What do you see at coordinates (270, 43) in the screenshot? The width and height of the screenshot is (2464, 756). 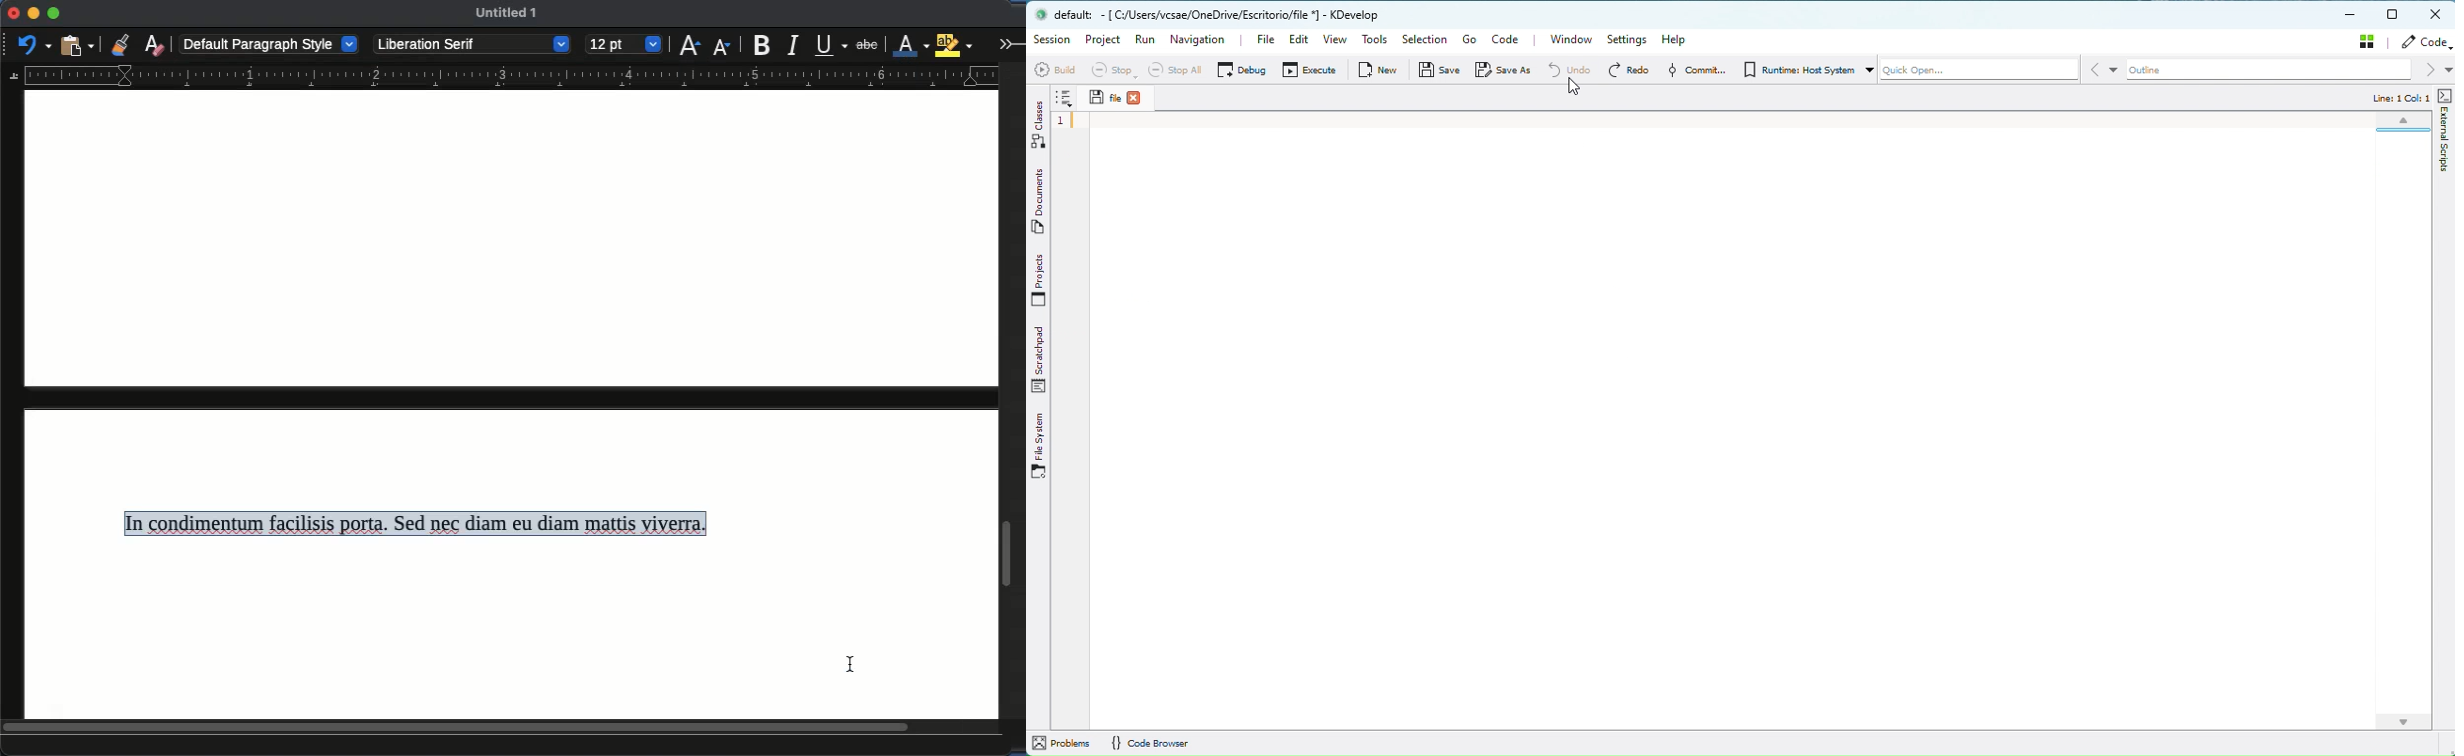 I see `default paragraph style` at bounding box center [270, 43].